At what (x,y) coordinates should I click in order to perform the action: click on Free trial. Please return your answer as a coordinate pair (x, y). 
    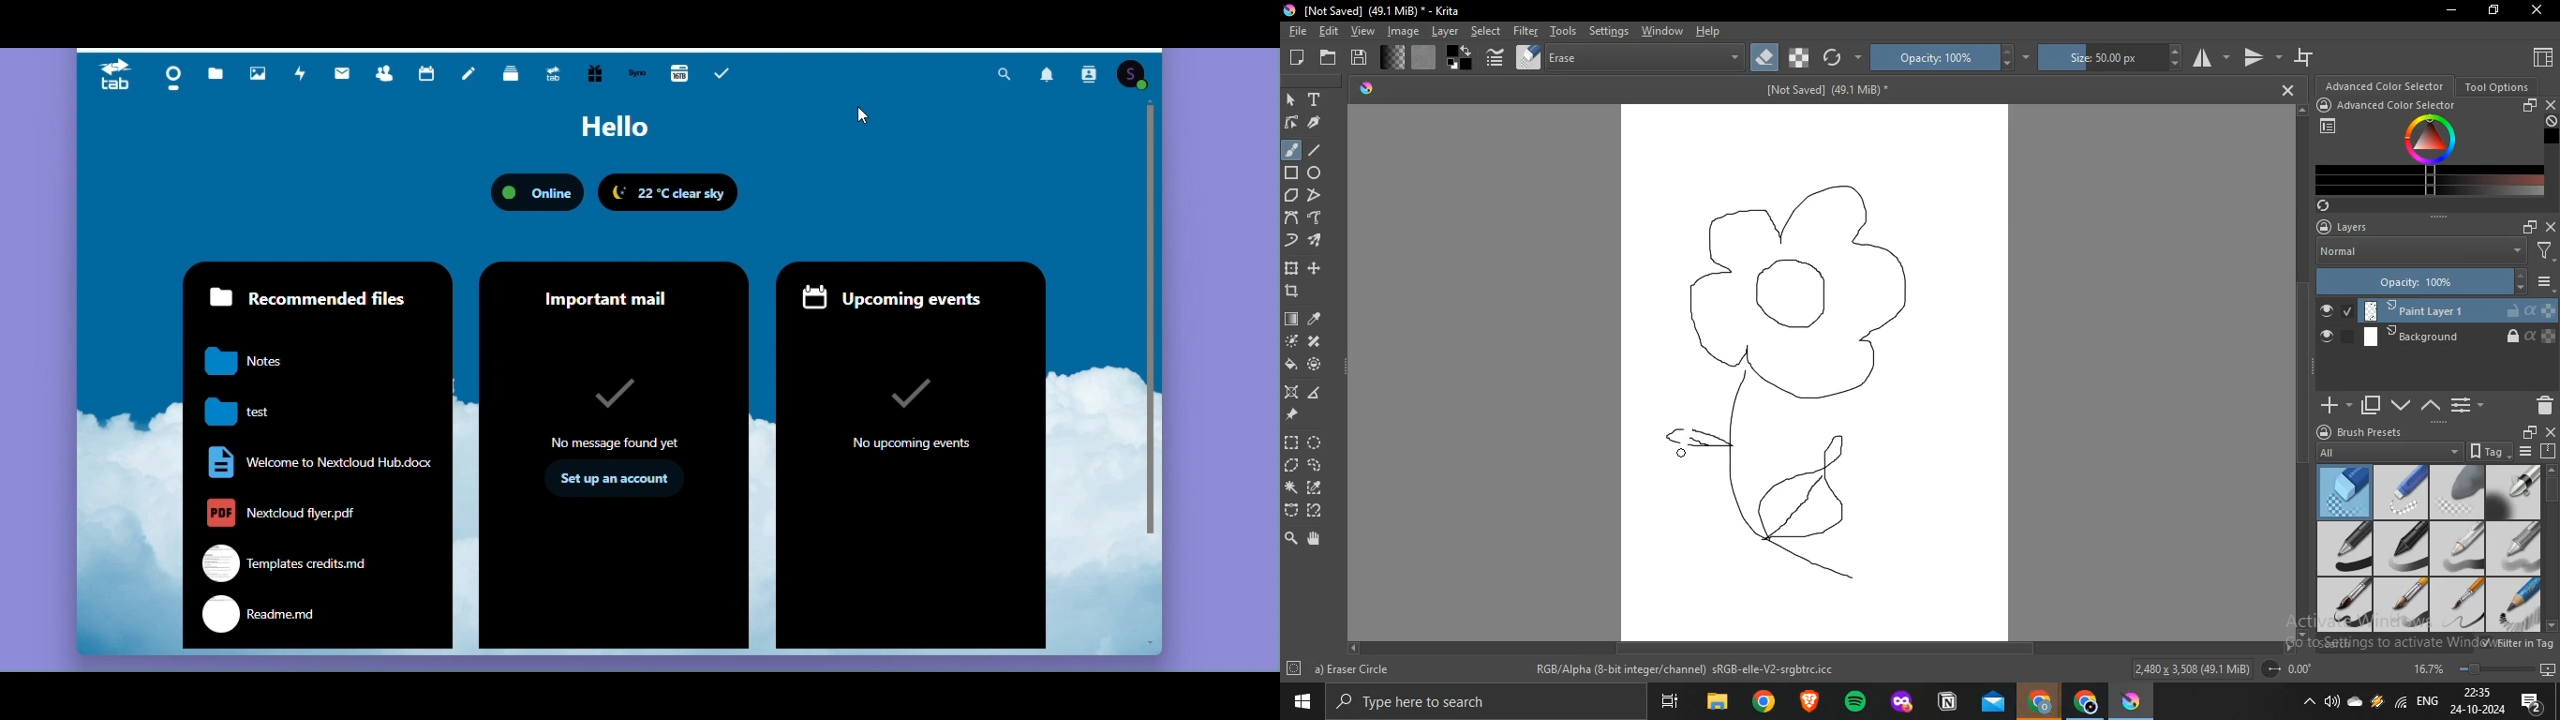
    Looking at the image, I should click on (594, 75).